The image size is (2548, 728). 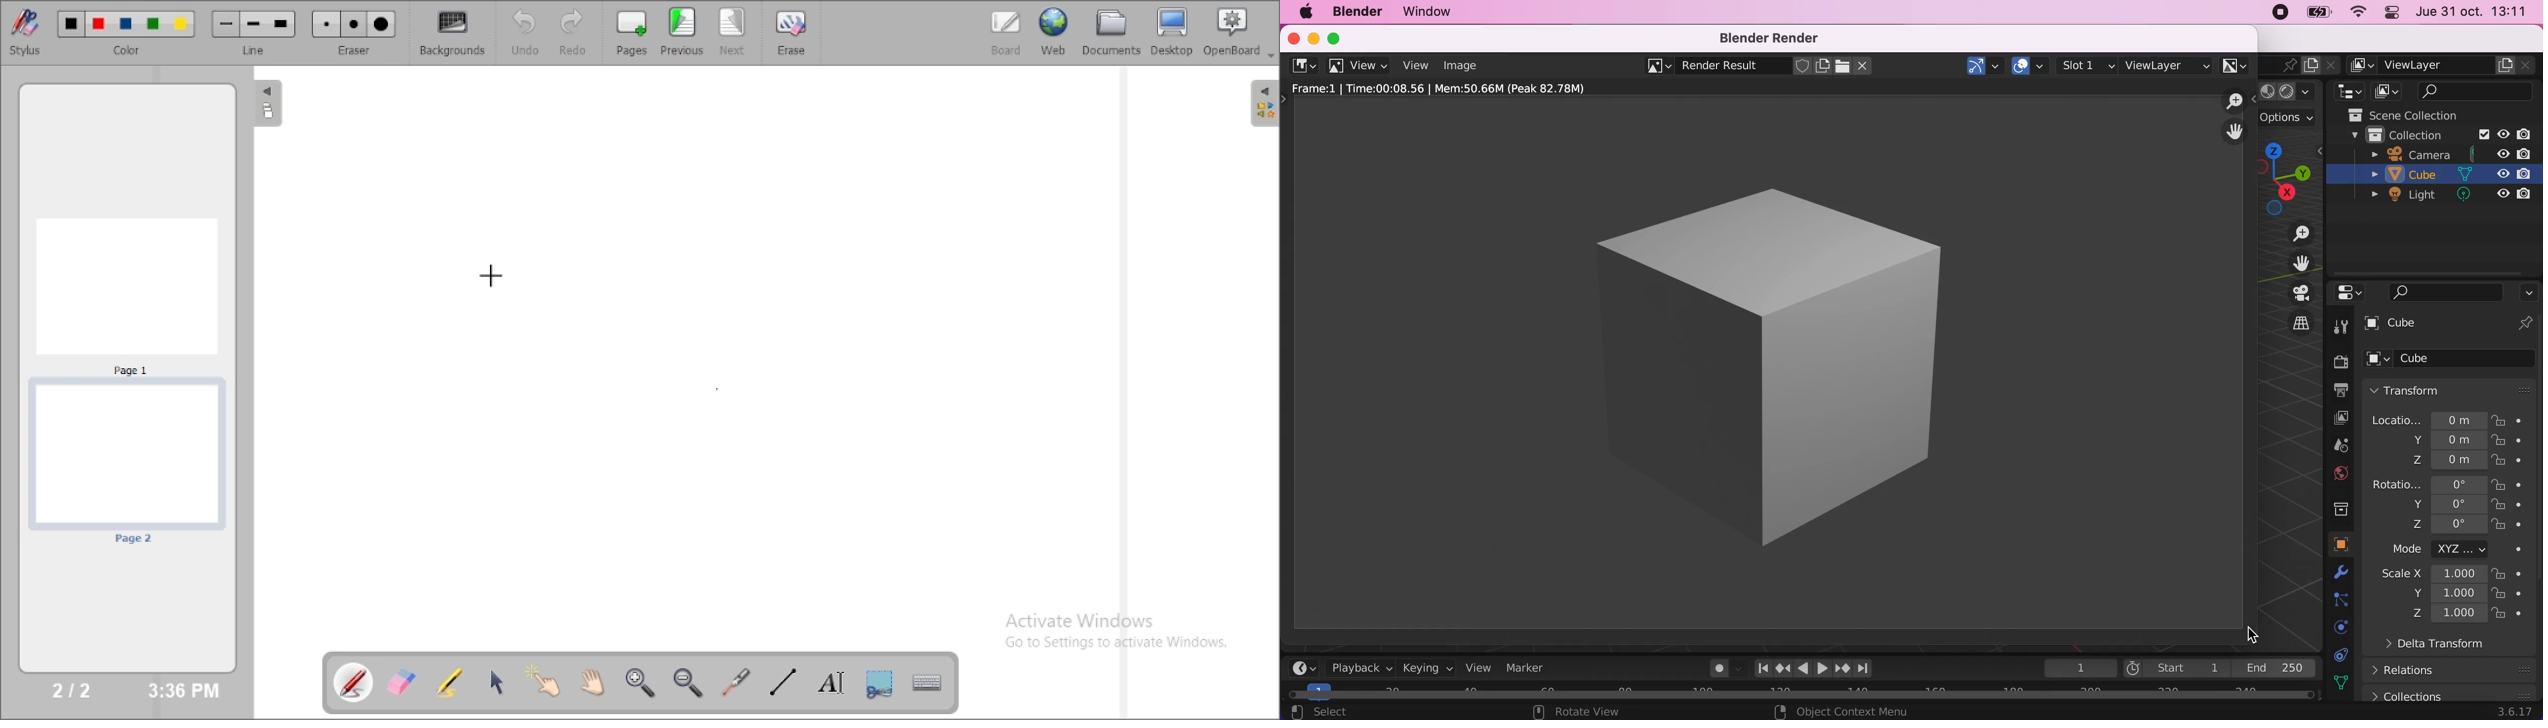 I want to click on scene, so click(x=2340, y=446).